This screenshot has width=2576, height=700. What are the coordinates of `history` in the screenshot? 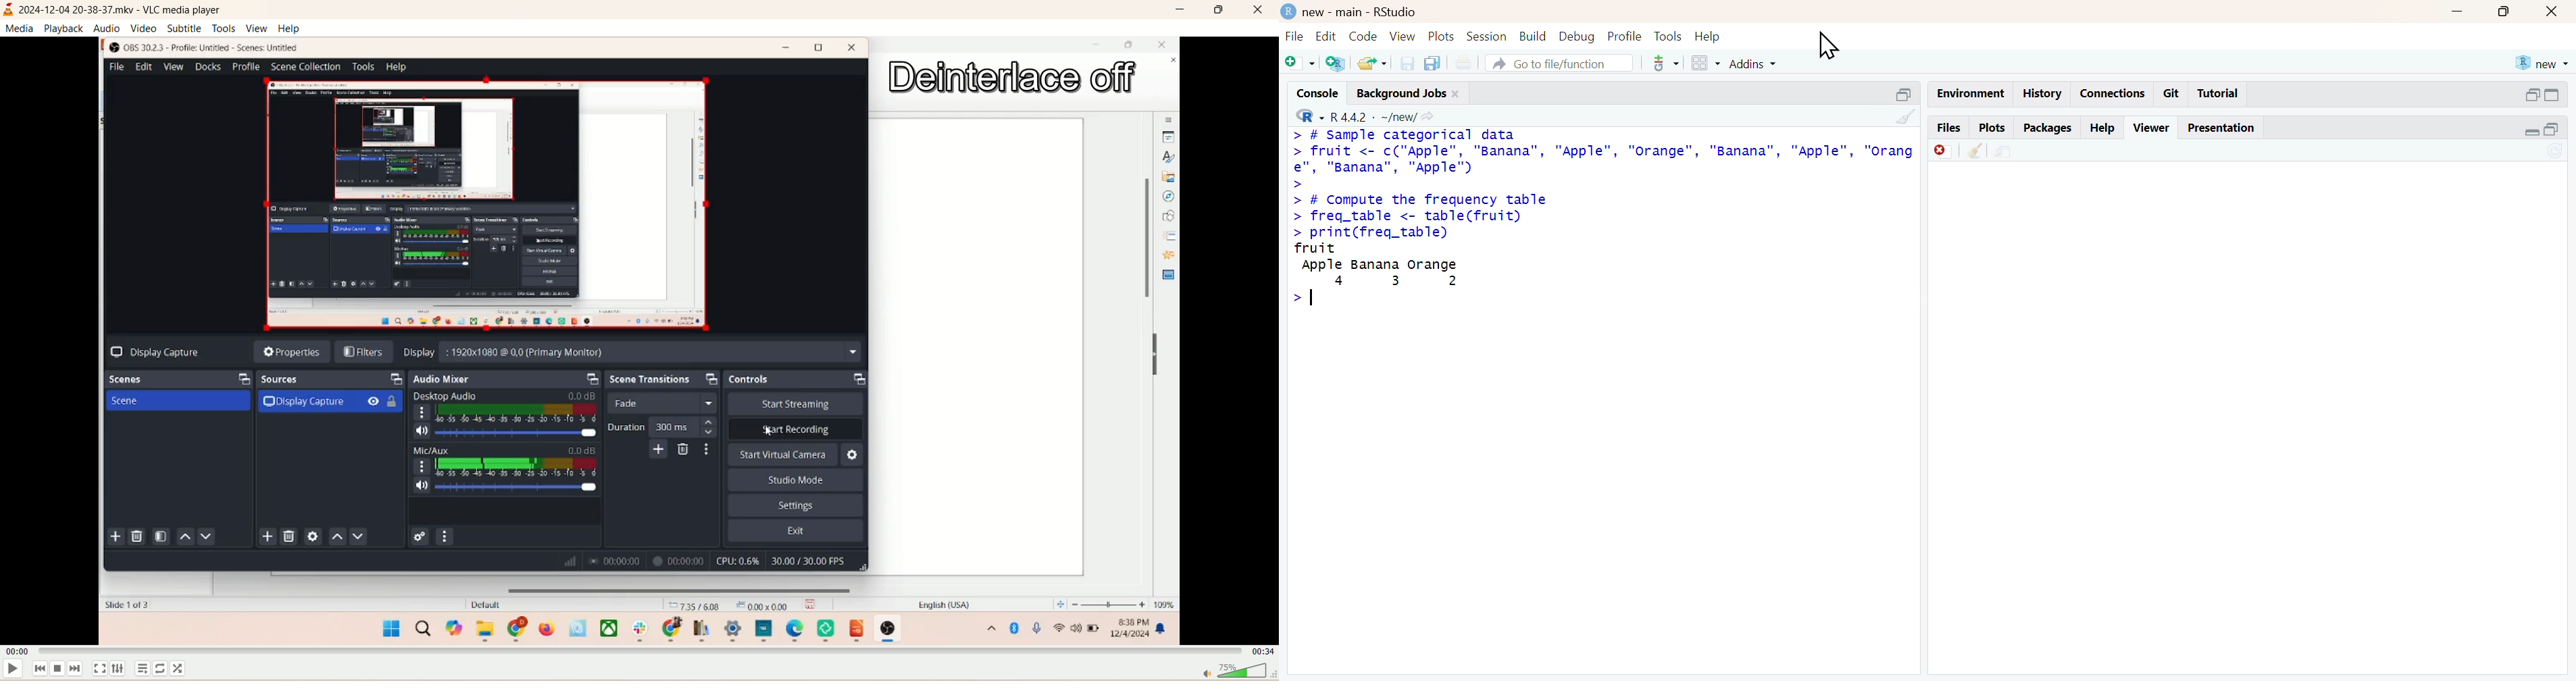 It's located at (2042, 93).